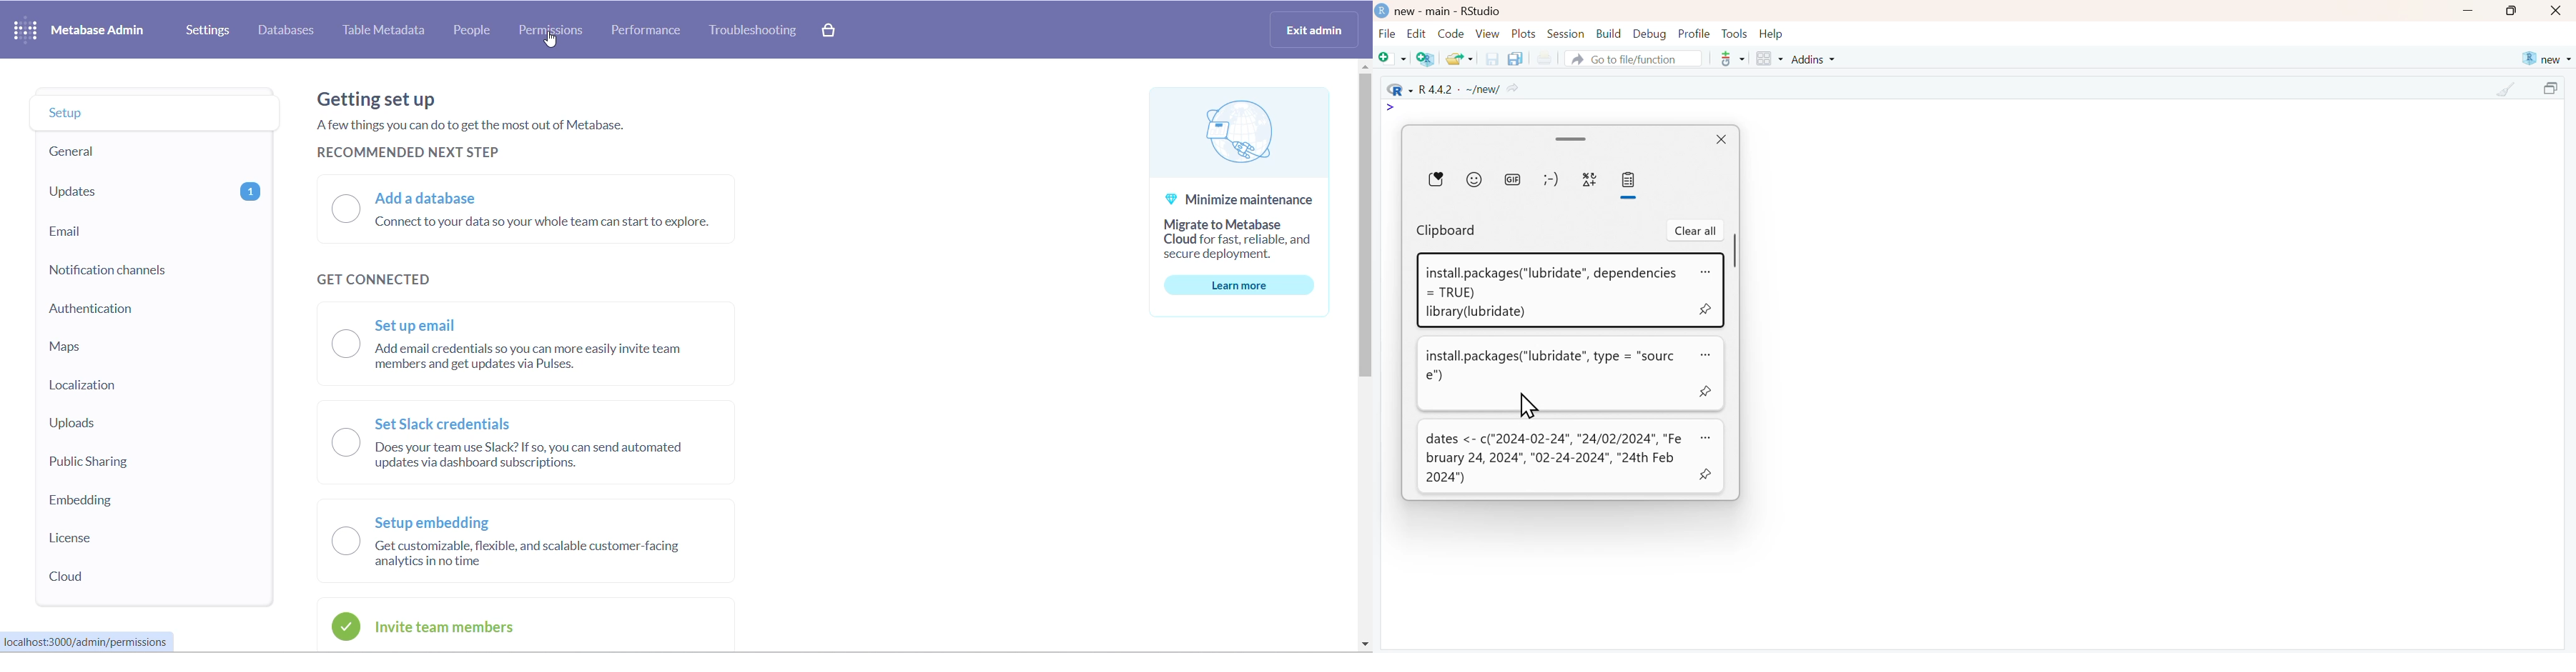  What do you see at coordinates (140, 234) in the screenshot?
I see `email` at bounding box center [140, 234].